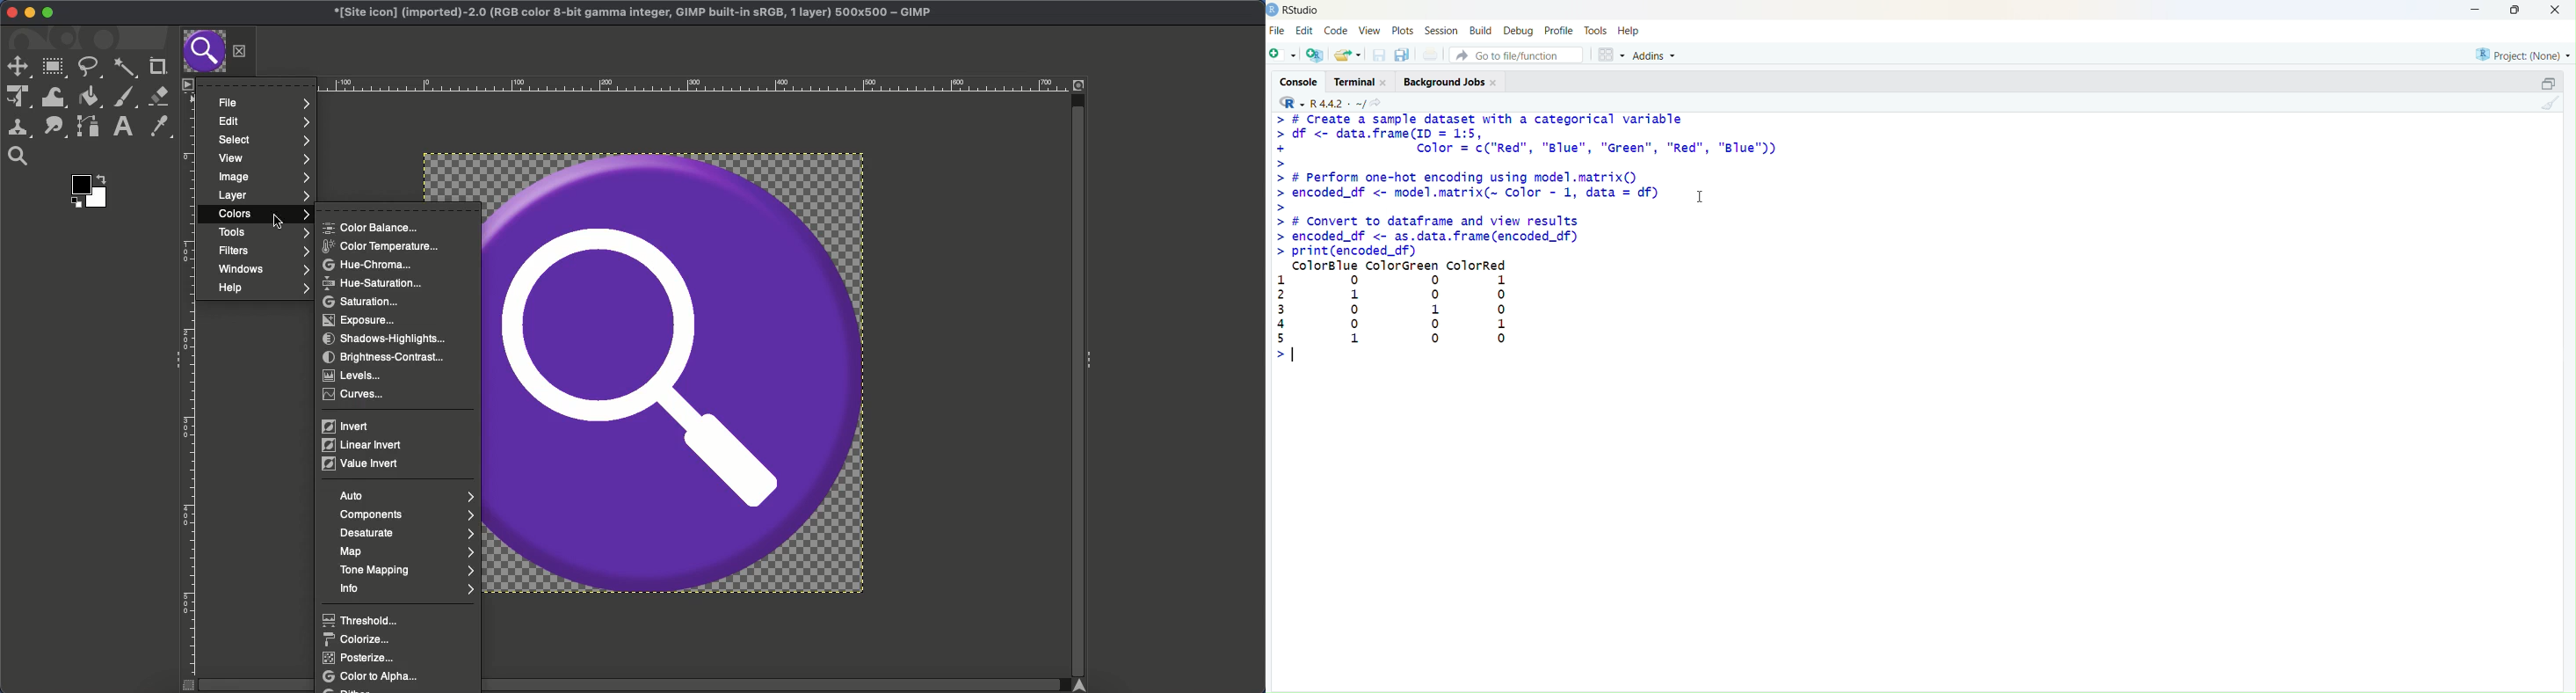 This screenshot has width=2576, height=700. Describe the element at coordinates (2476, 10) in the screenshot. I see `minimise` at that location.